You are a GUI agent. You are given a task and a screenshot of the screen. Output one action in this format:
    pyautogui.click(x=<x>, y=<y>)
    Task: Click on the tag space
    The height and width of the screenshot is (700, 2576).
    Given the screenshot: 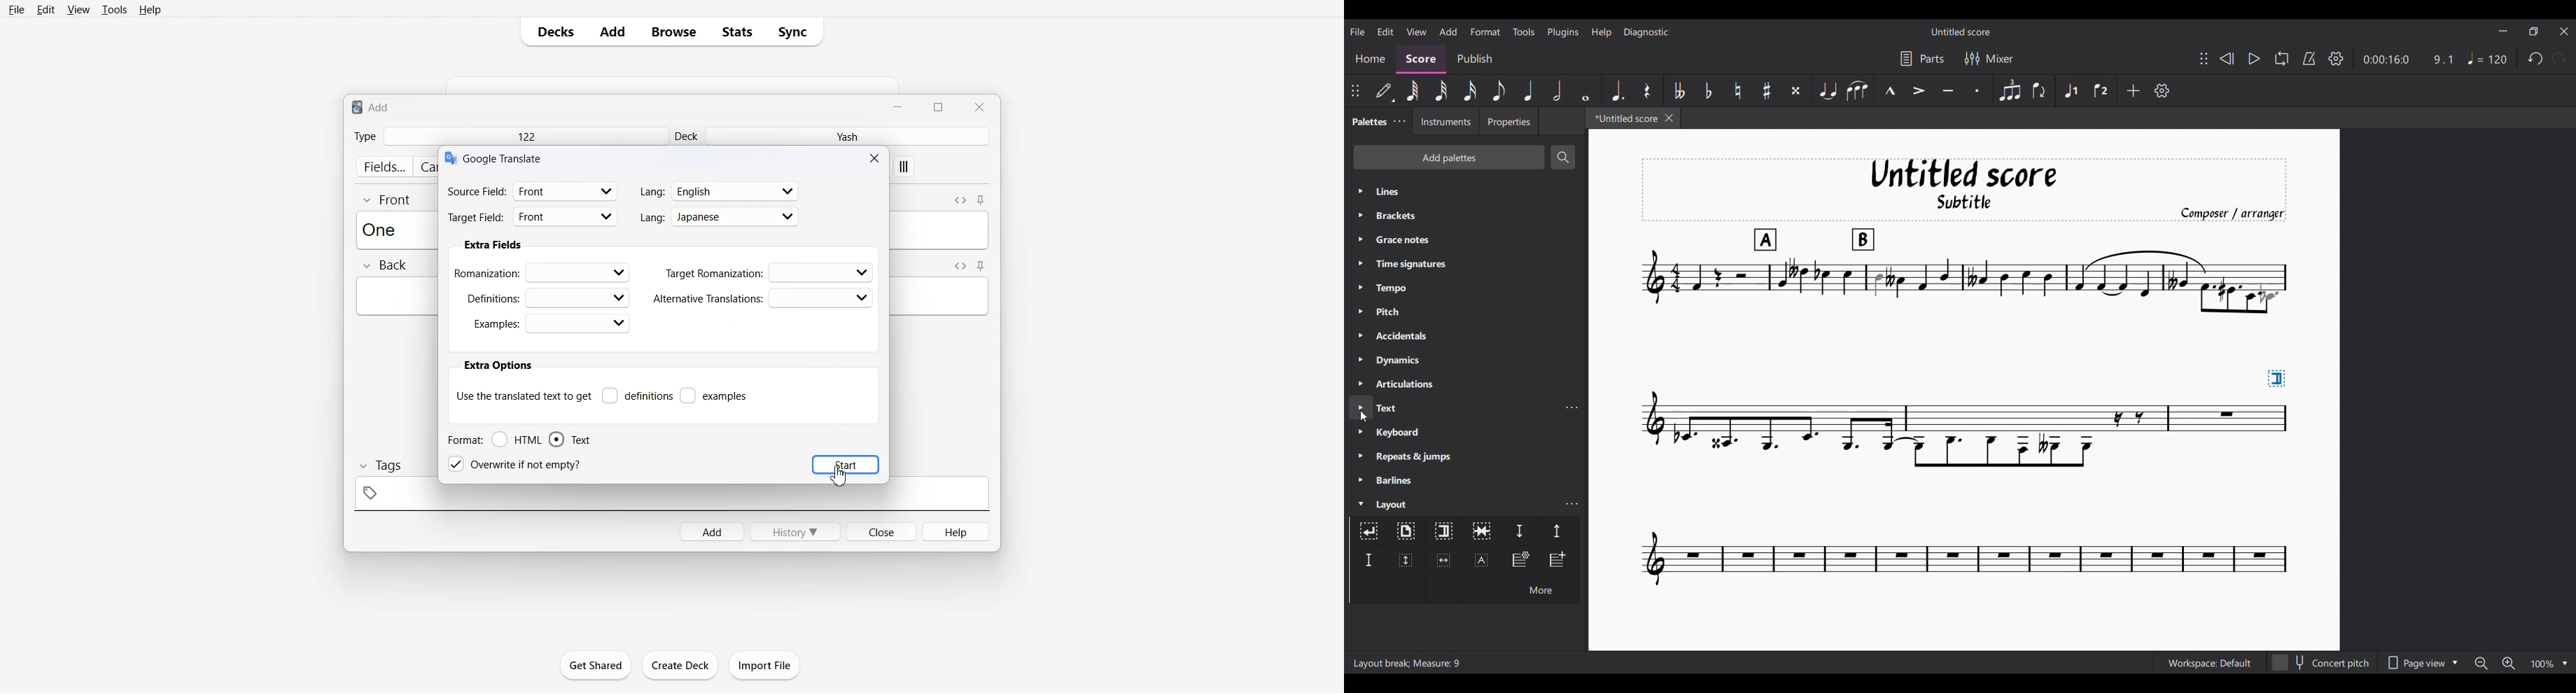 What is the action you would take?
    pyautogui.click(x=671, y=498)
    